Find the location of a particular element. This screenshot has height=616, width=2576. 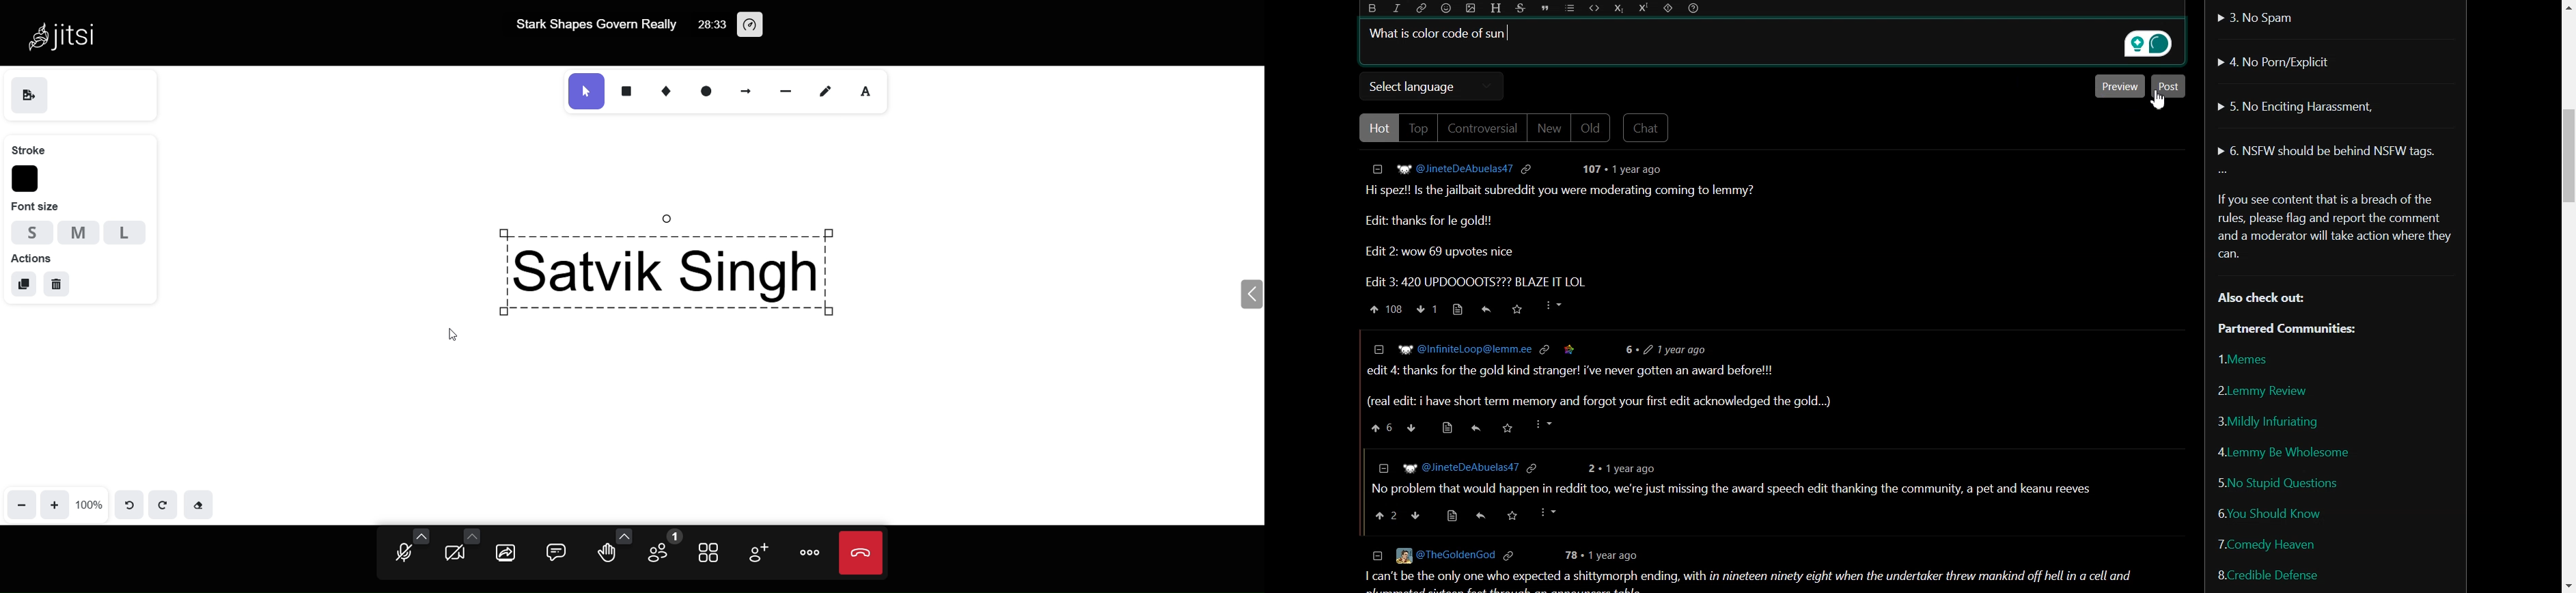

Reply is located at coordinates (1488, 309).